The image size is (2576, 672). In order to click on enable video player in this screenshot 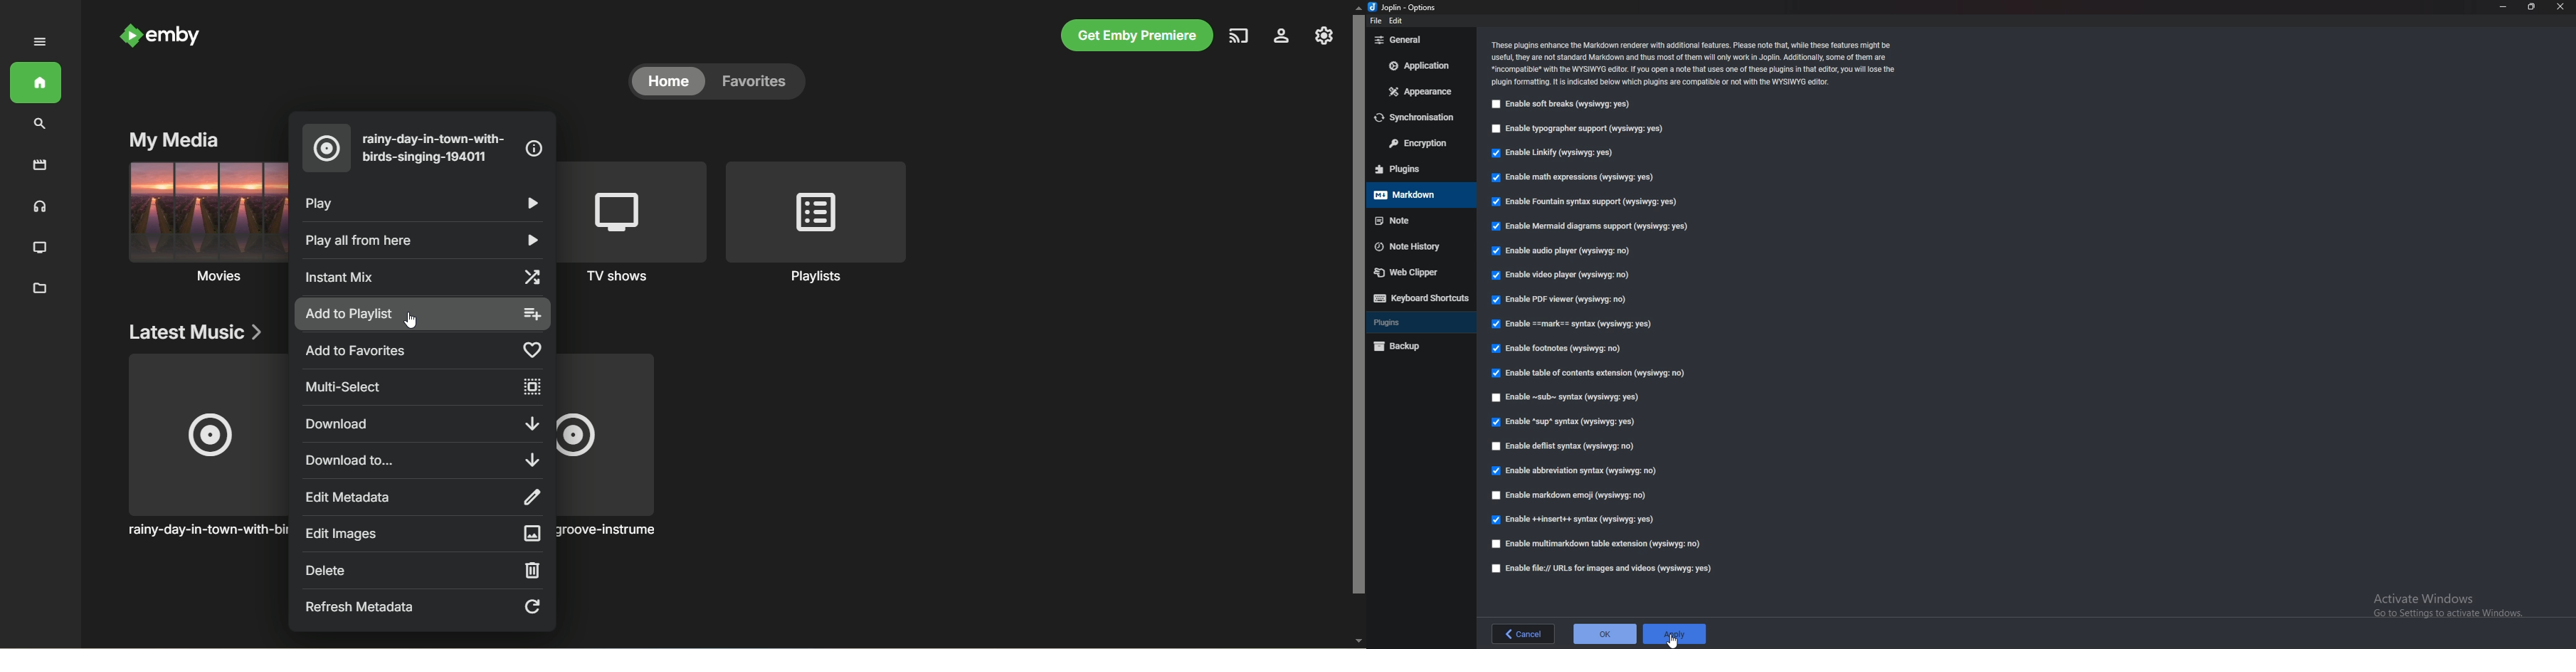, I will do `click(1560, 274)`.